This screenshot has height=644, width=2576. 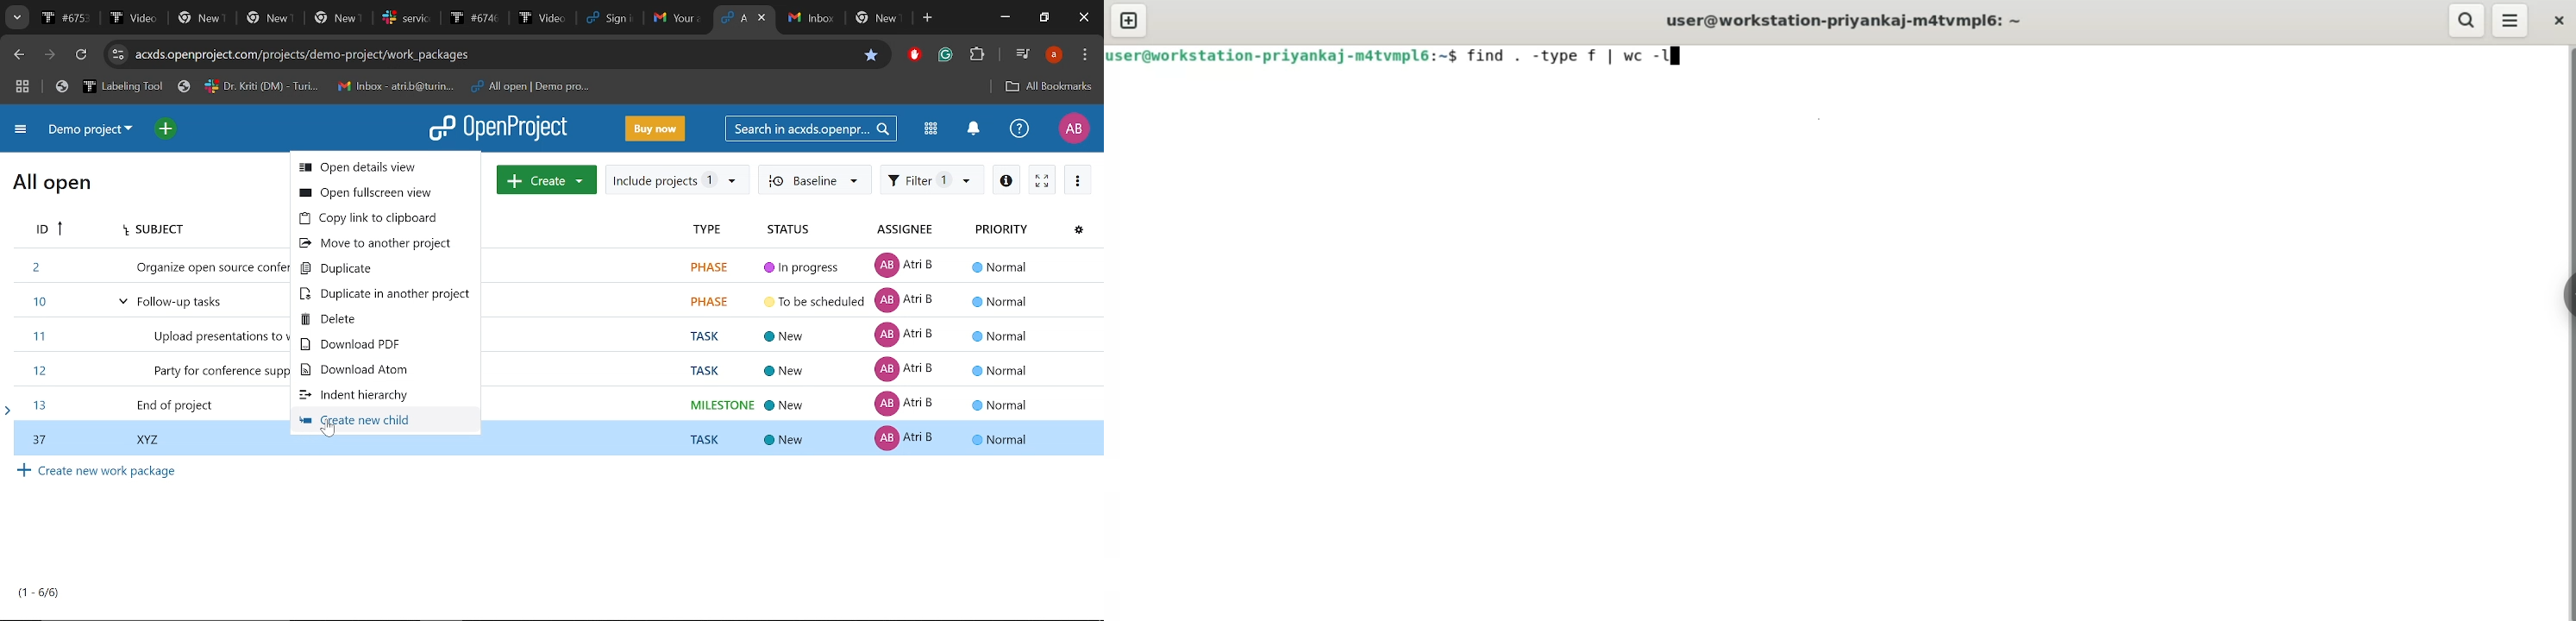 I want to click on Cite info, so click(x=118, y=54).